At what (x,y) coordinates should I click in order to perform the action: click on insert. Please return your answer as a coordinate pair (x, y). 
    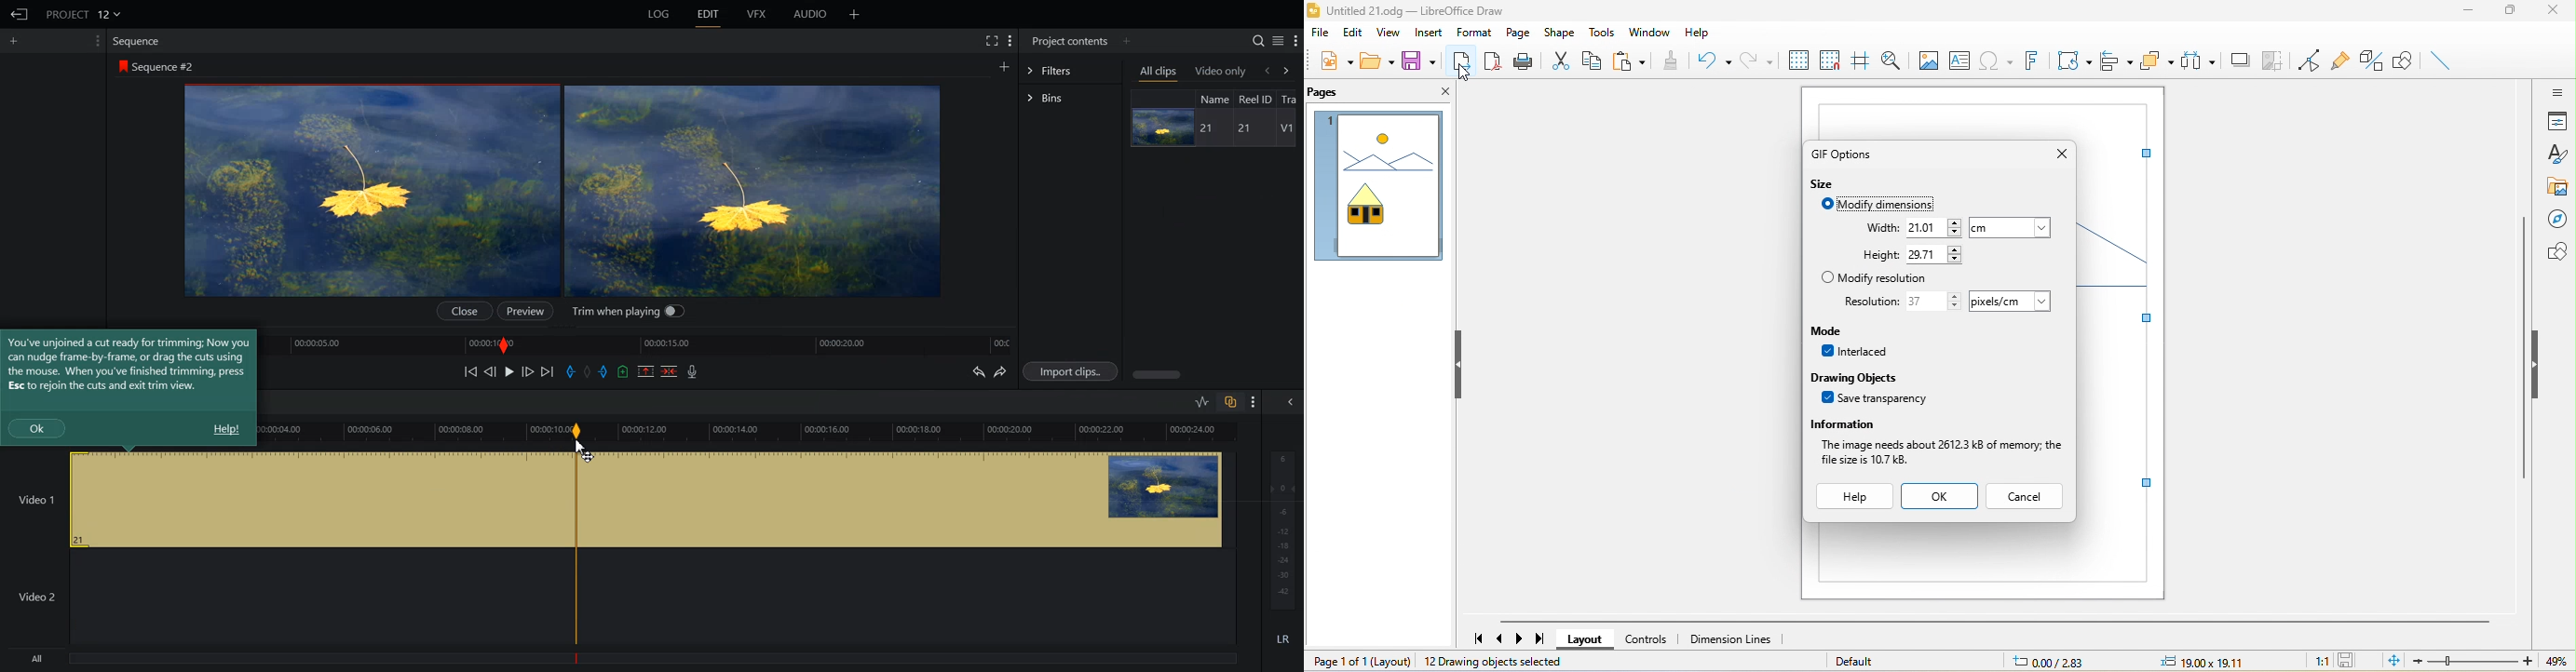
    Looking at the image, I should click on (1430, 34).